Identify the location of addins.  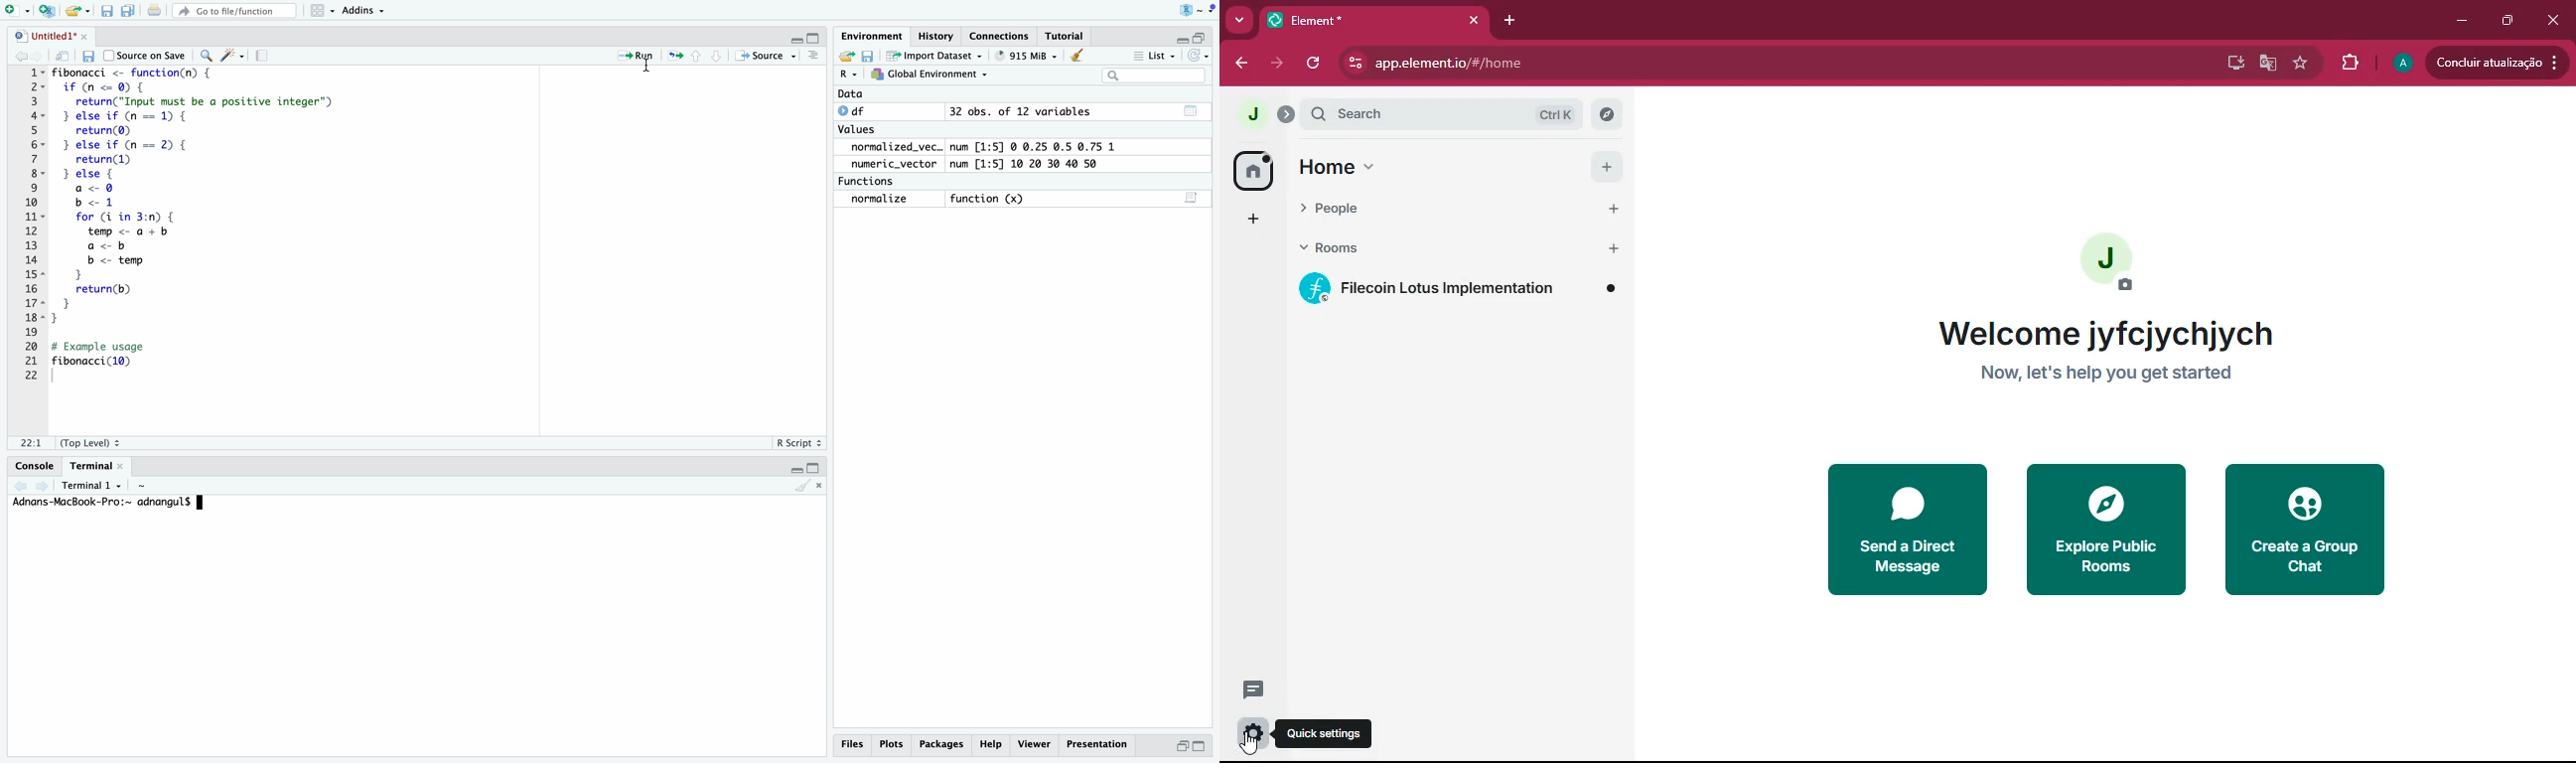
(365, 10).